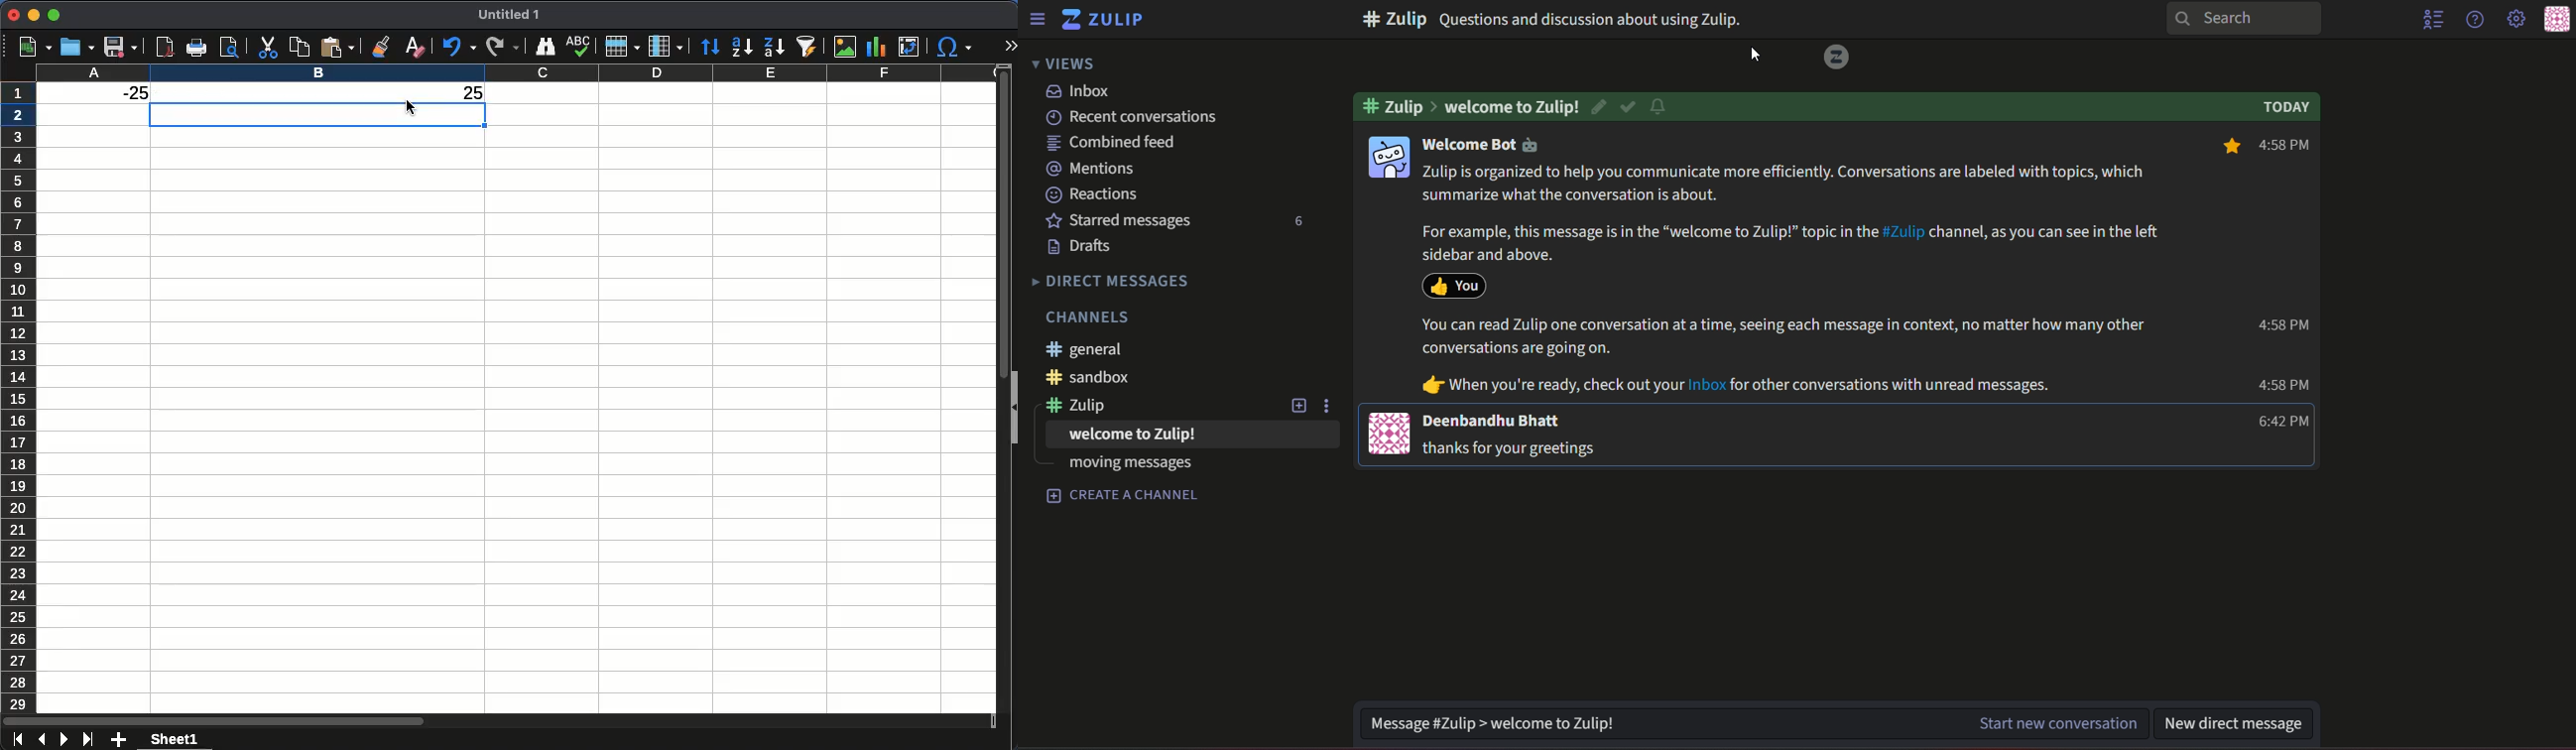 This screenshot has width=2576, height=756. Describe the element at coordinates (2285, 328) in the screenshot. I see `4:58 PM` at that location.